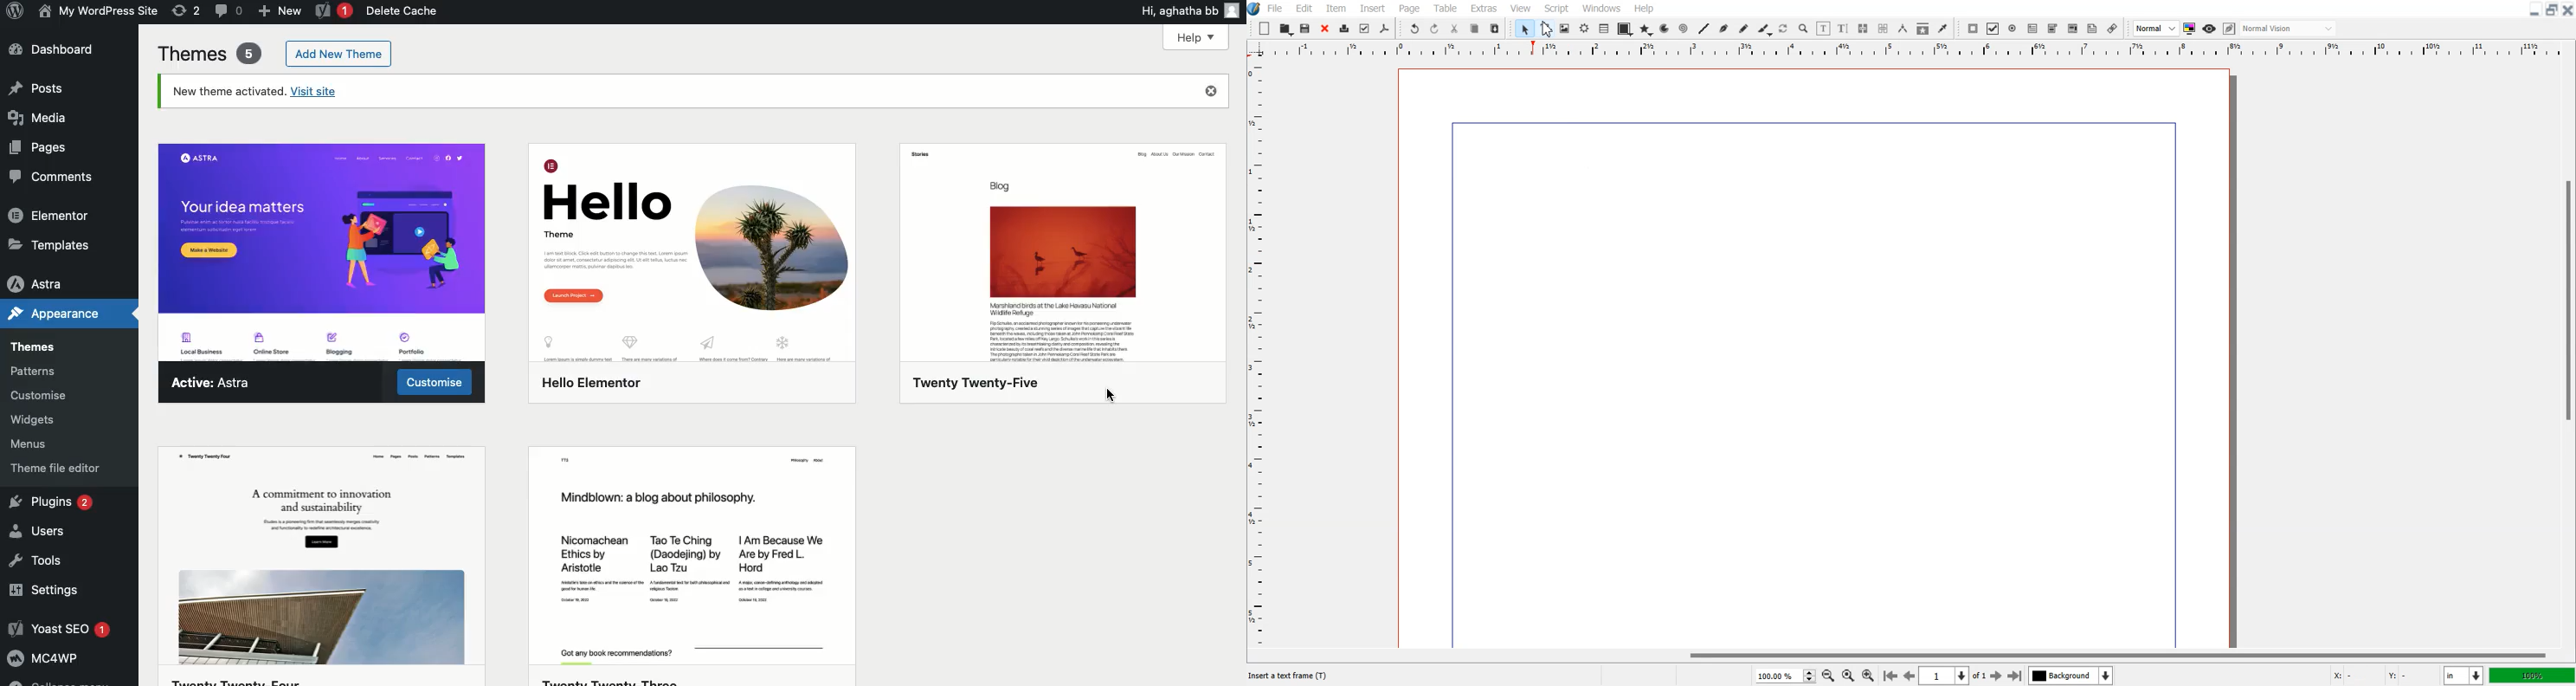 This screenshot has width=2576, height=700. I want to click on Image Frame, so click(1565, 28).